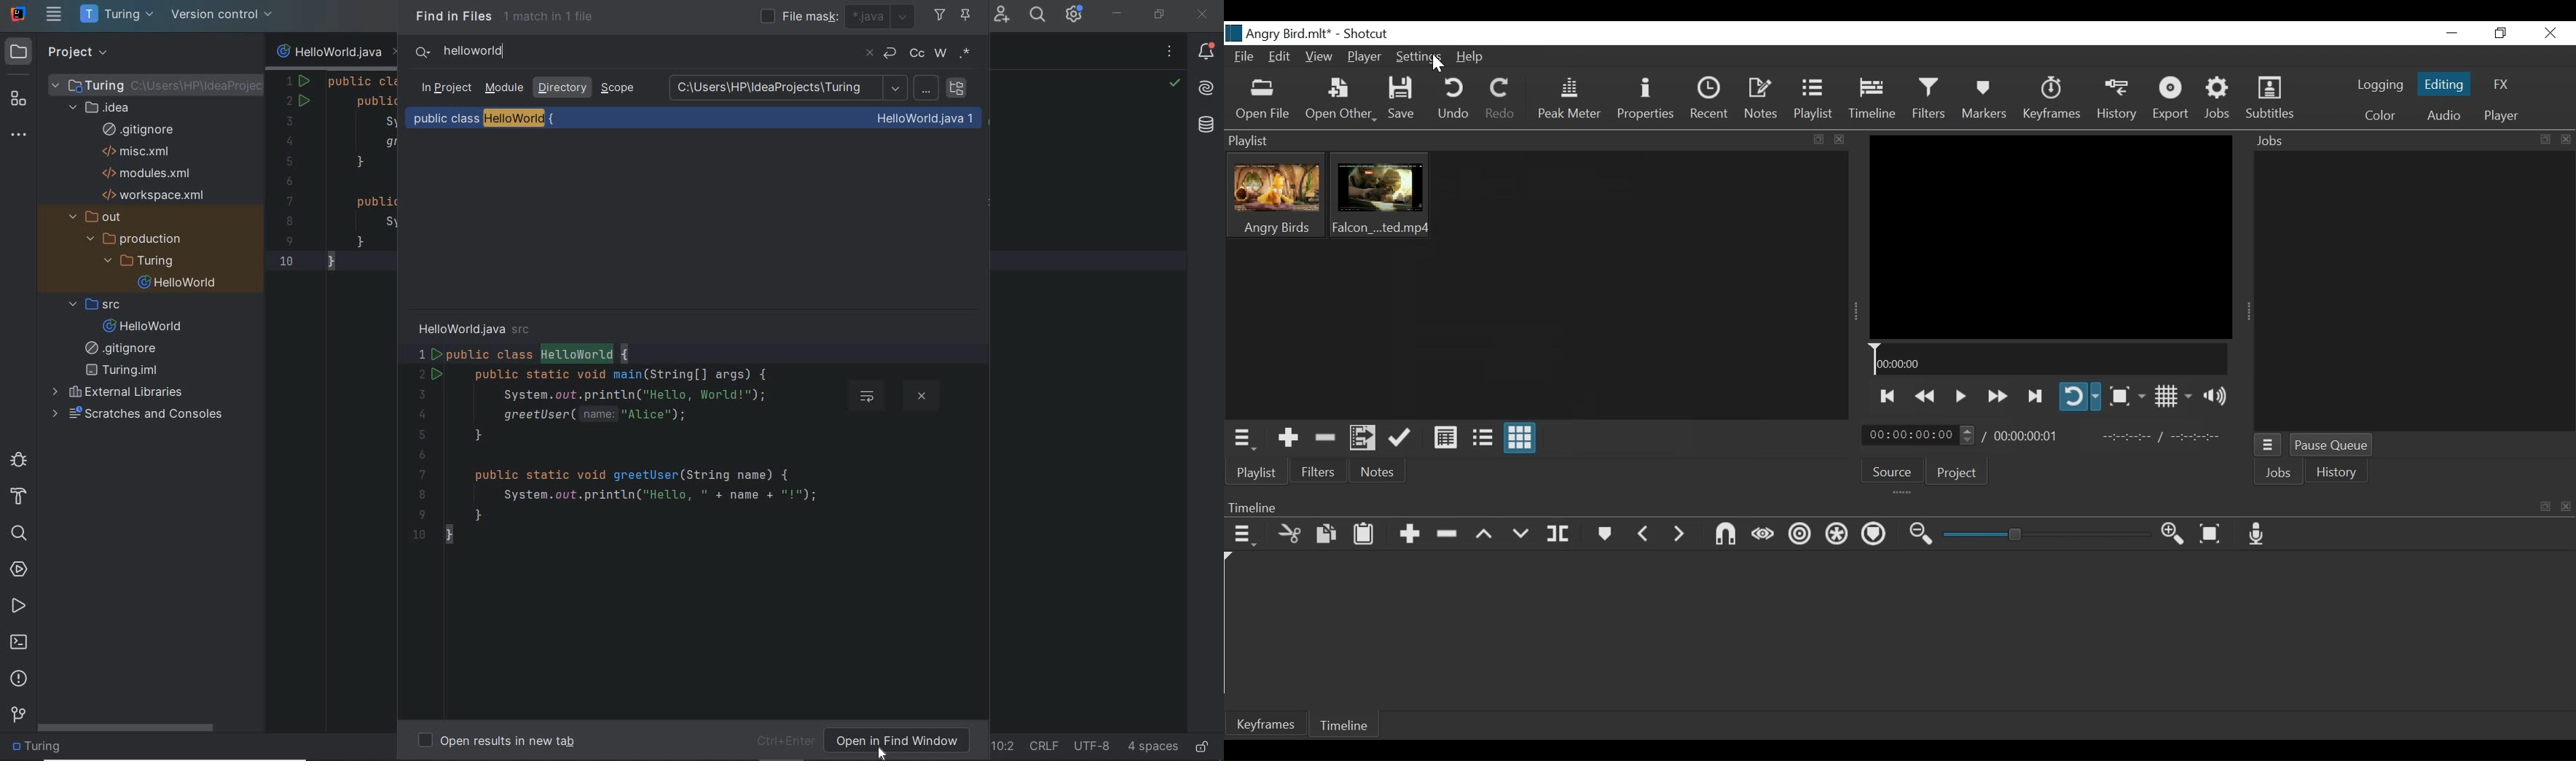  Describe the element at coordinates (1726, 536) in the screenshot. I see `Snap` at that location.